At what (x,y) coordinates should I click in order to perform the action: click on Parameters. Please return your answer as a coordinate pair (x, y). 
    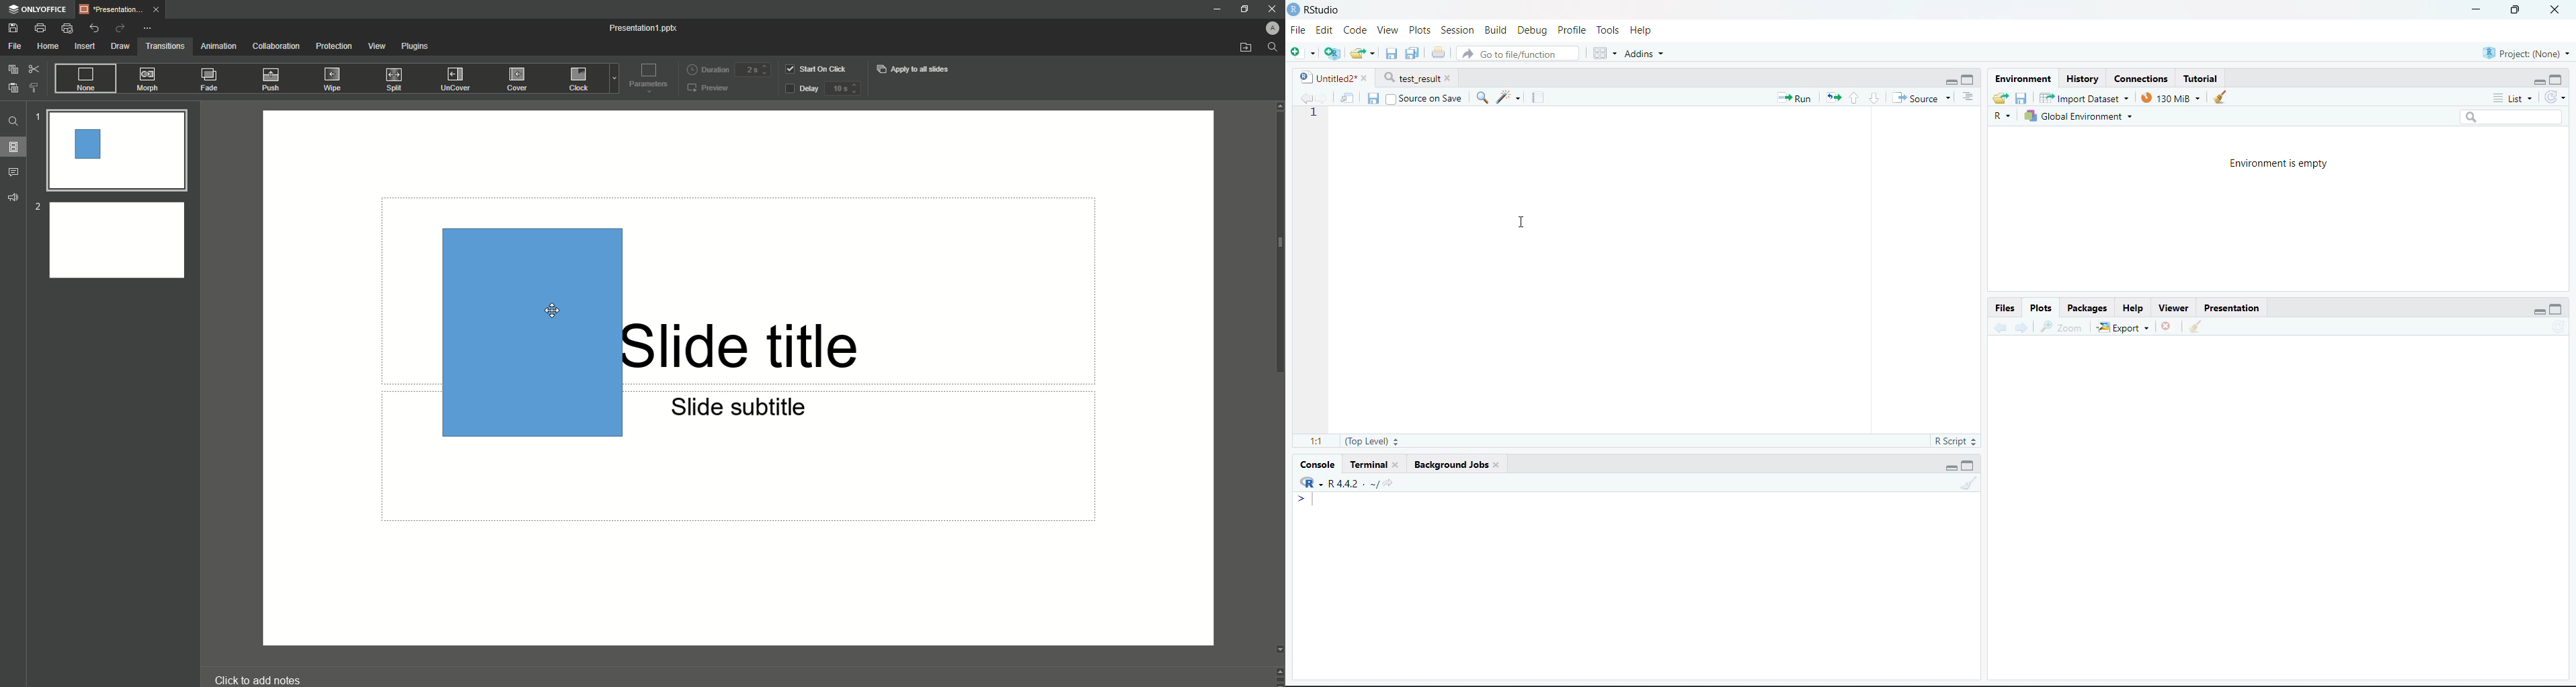
    Looking at the image, I should click on (647, 80).